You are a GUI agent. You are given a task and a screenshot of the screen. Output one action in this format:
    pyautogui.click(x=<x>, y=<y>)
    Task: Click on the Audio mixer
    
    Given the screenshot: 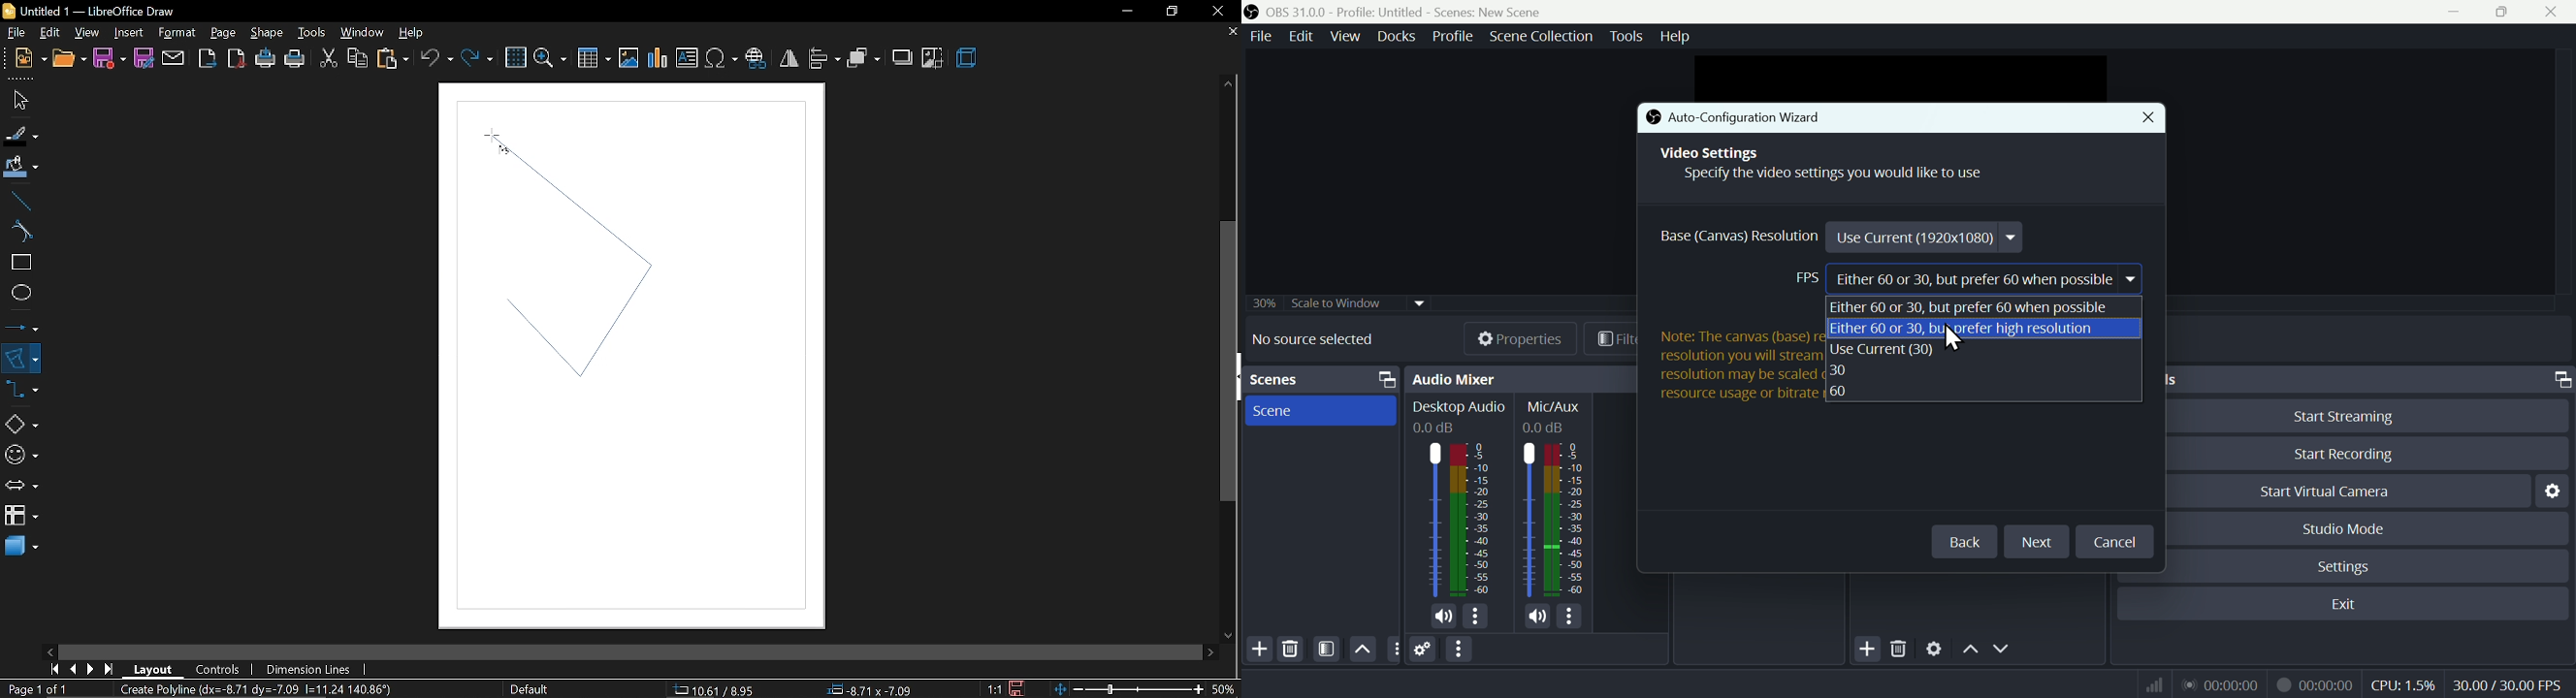 What is the action you would take?
    pyautogui.click(x=1454, y=379)
    